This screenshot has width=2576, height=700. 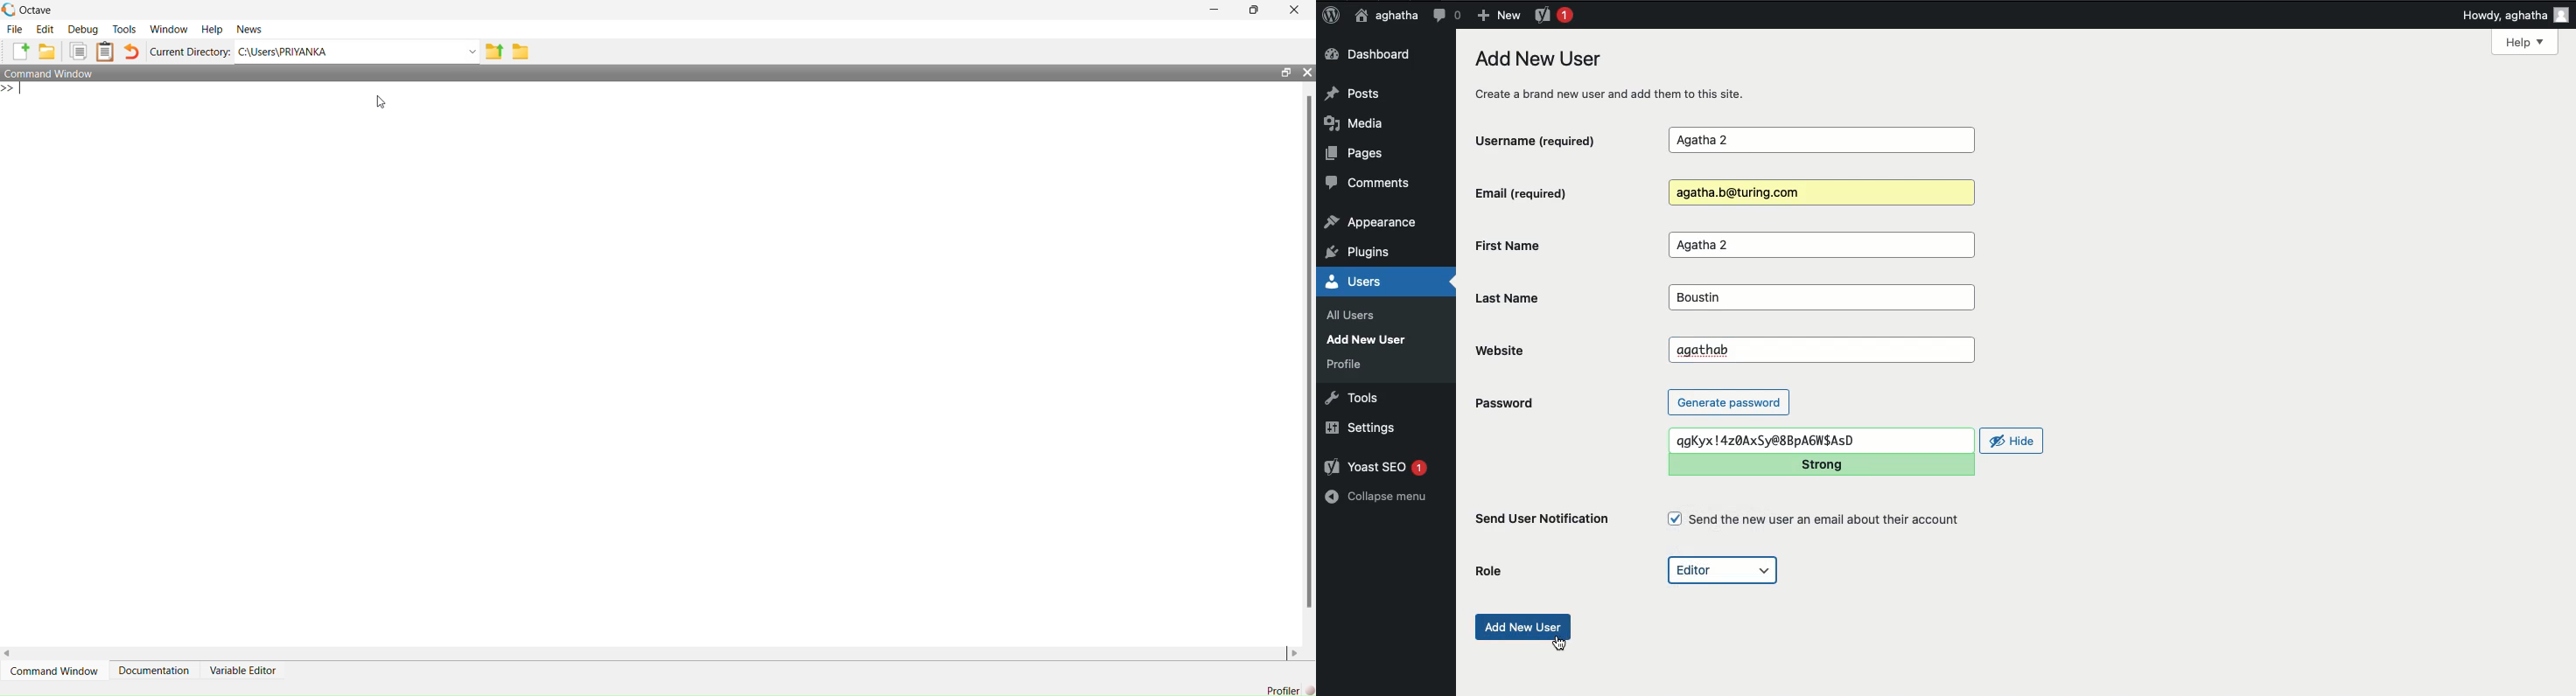 I want to click on qgKyx !4z0AxSy@8BpAGWSAsD, so click(x=1823, y=440).